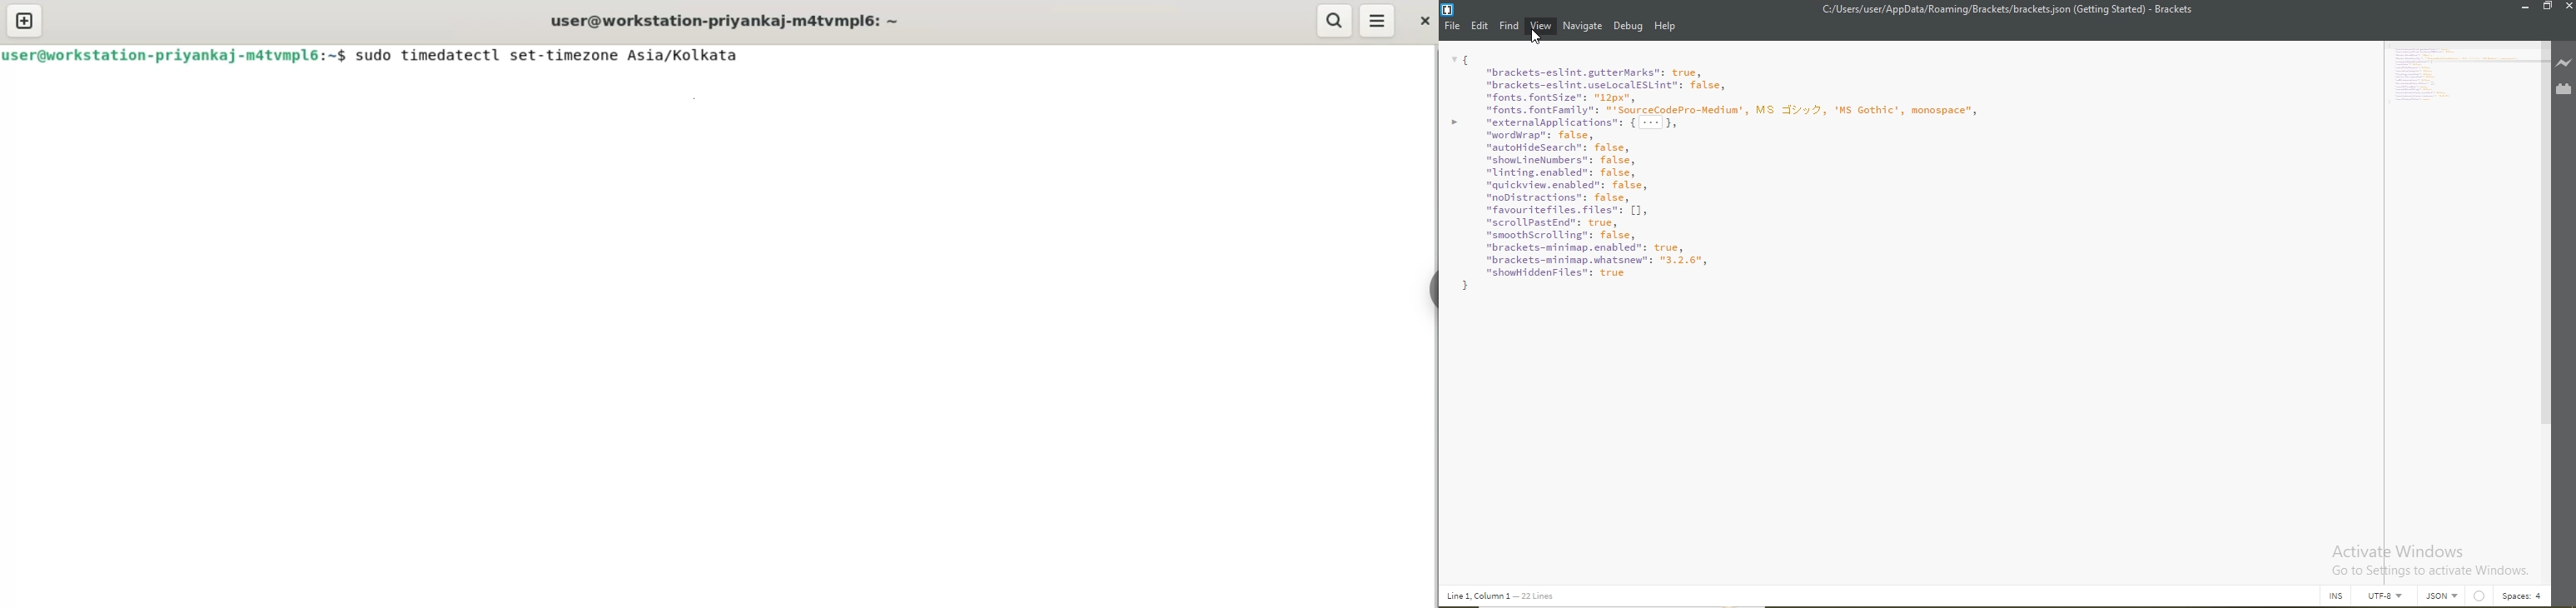 The image size is (2576, 616). What do you see at coordinates (2546, 271) in the screenshot?
I see `scroll bar` at bounding box center [2546, 271].